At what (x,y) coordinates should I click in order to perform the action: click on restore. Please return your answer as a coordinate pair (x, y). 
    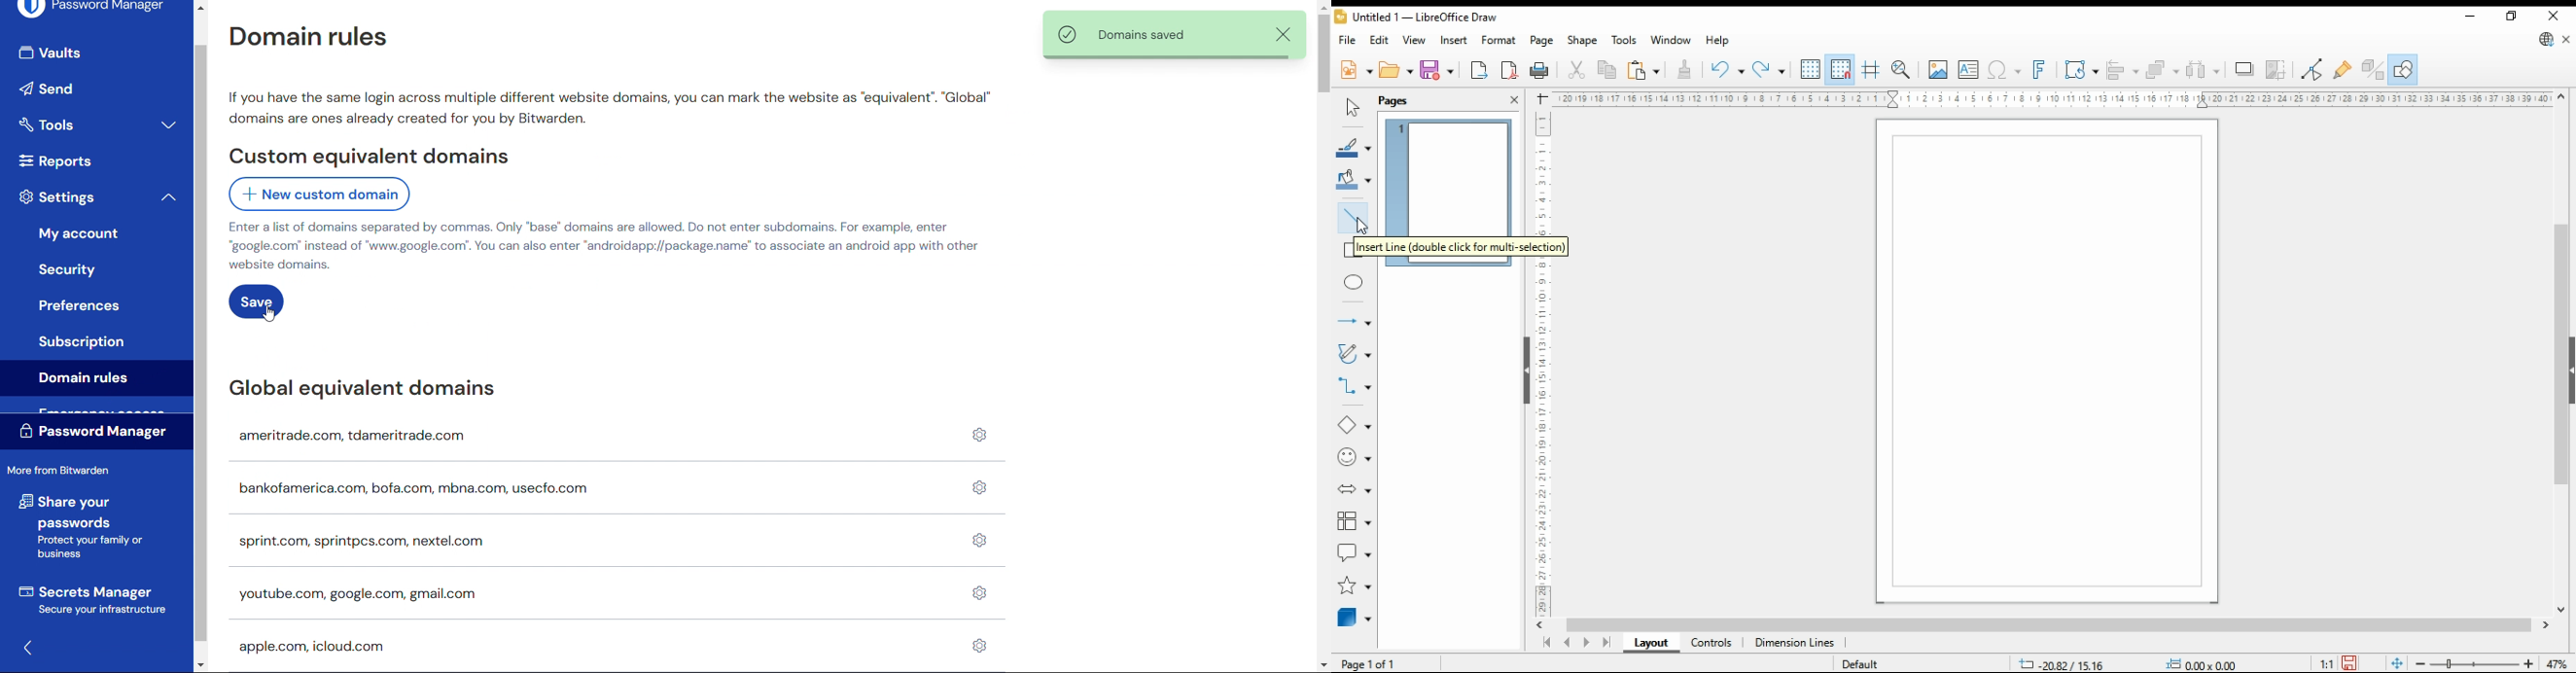
    Looking at the image, I should click on (2514, 16).